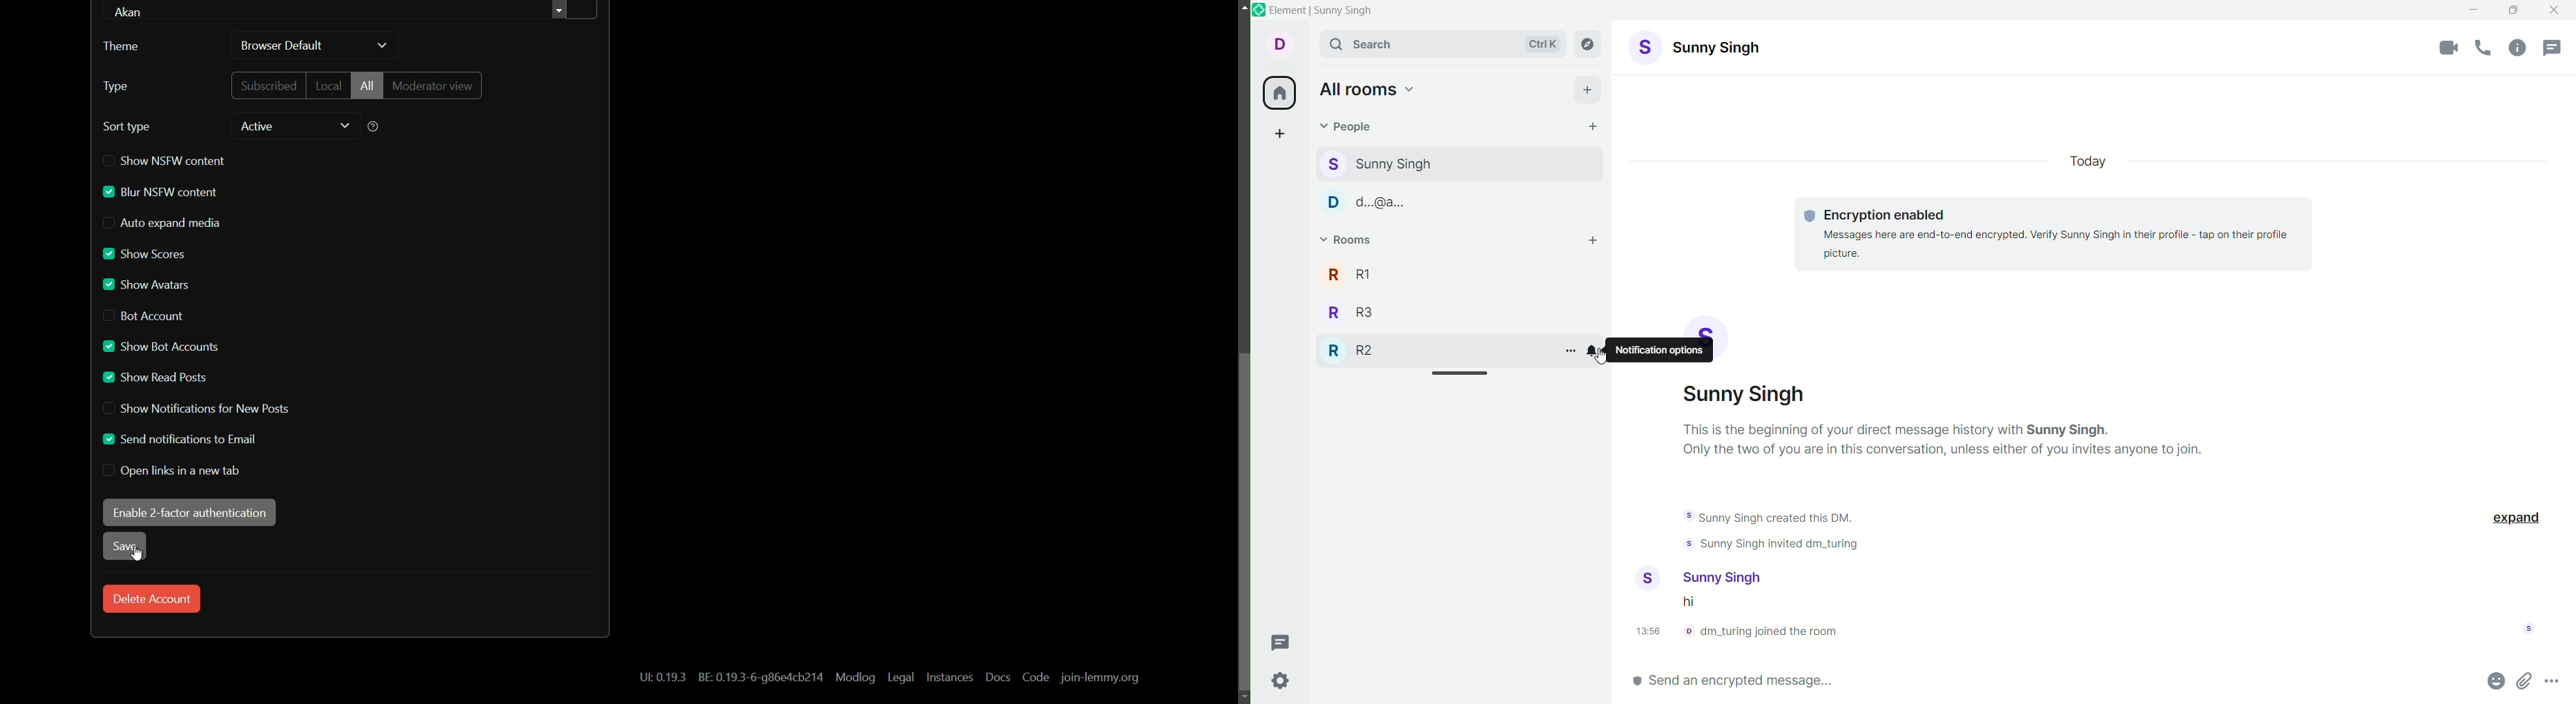  Describe the element at coordinates (1286, 640) in the screenshot. I see `threads` at that location.